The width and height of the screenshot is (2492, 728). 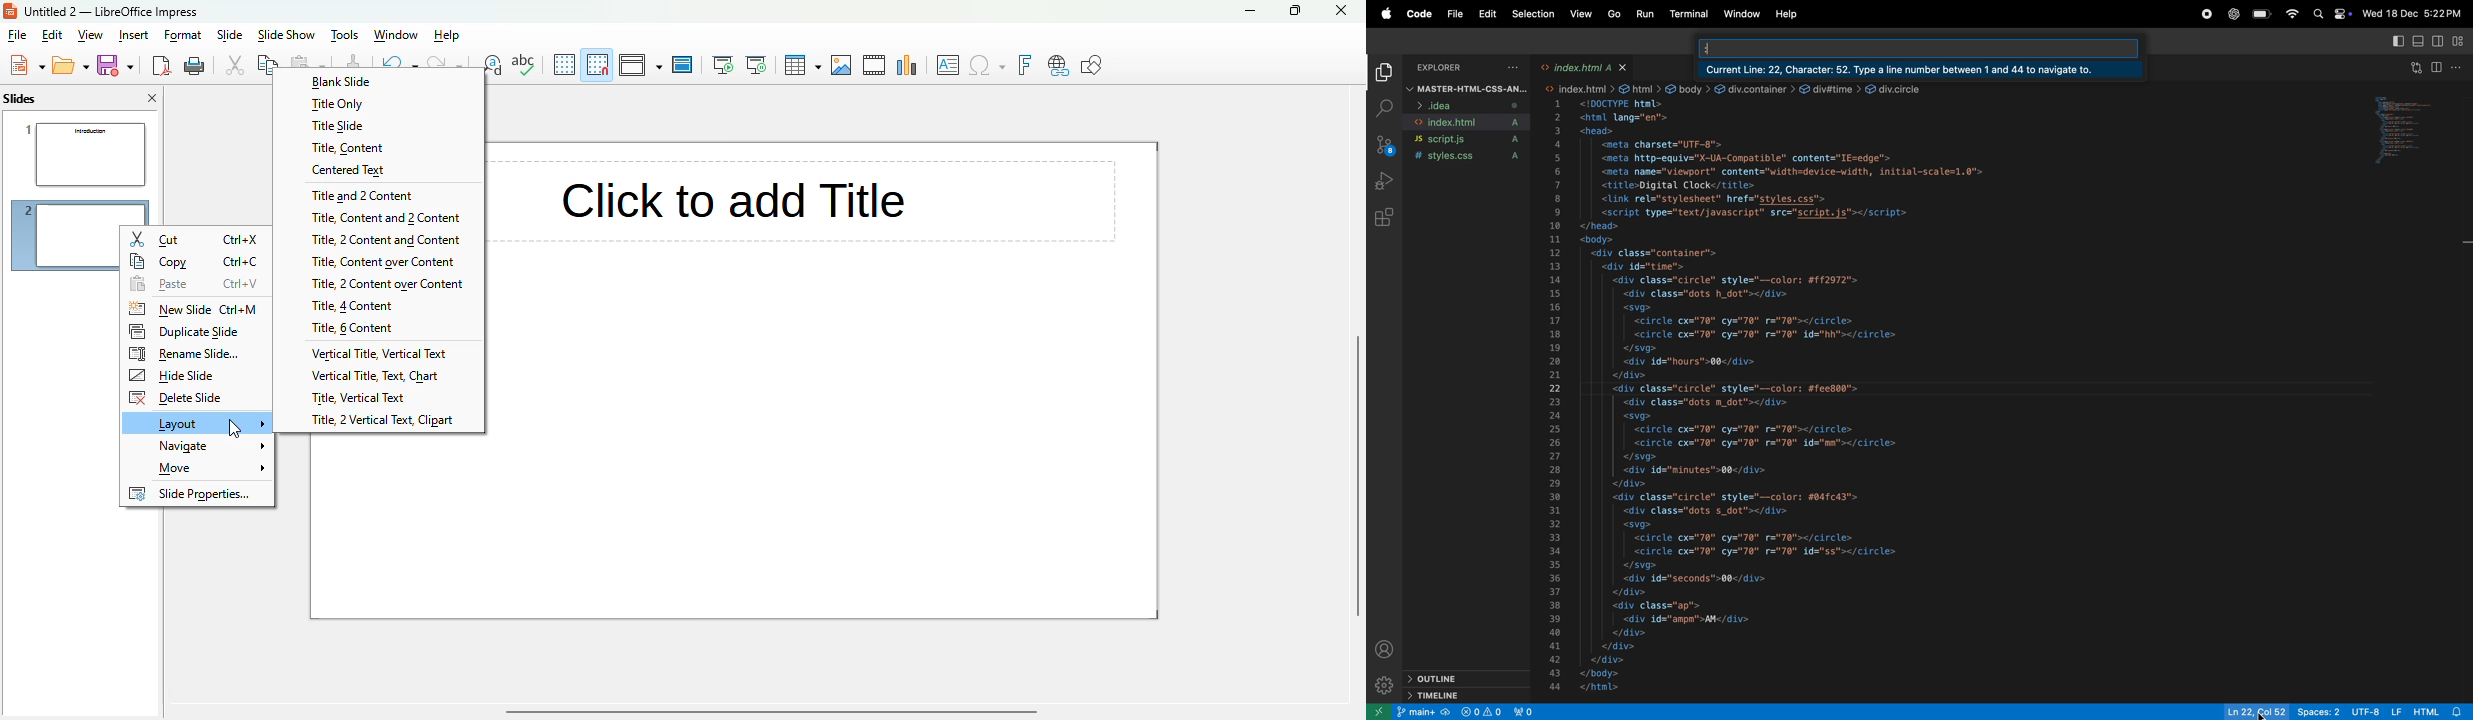 I want to click on move, so click(x=197, y=469).